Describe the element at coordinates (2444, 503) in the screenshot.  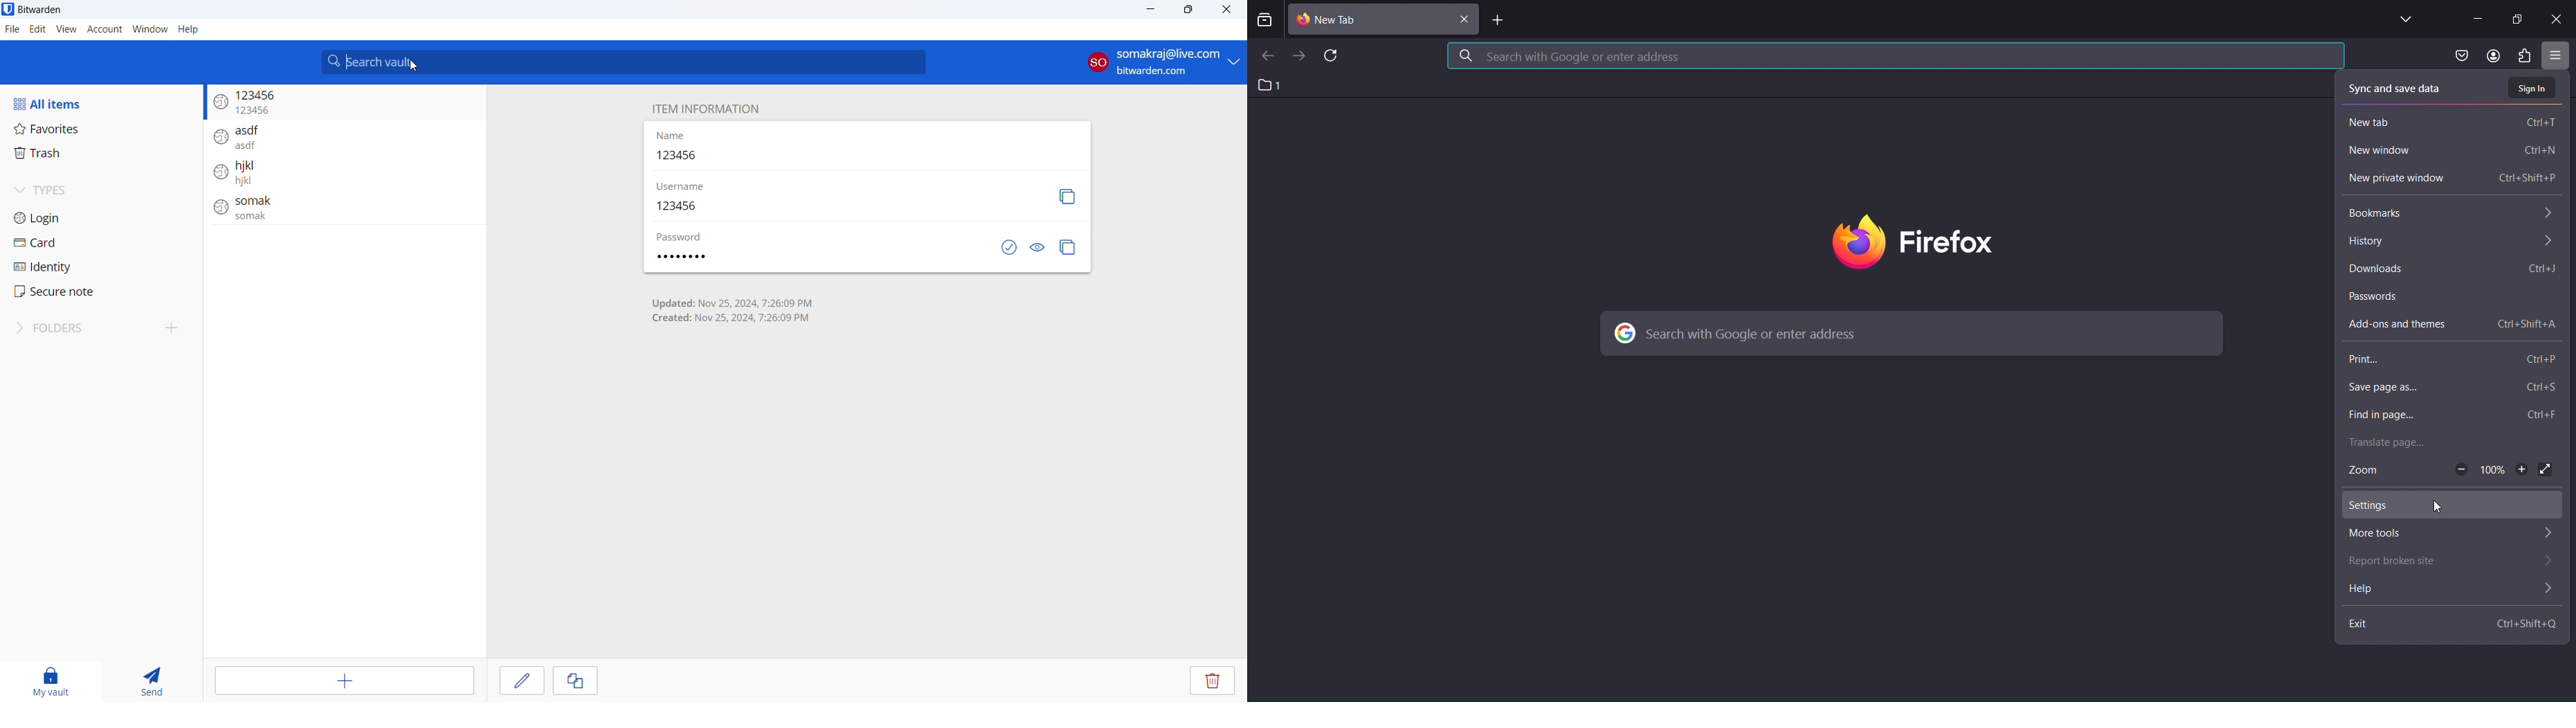
I see `settings` at that location.